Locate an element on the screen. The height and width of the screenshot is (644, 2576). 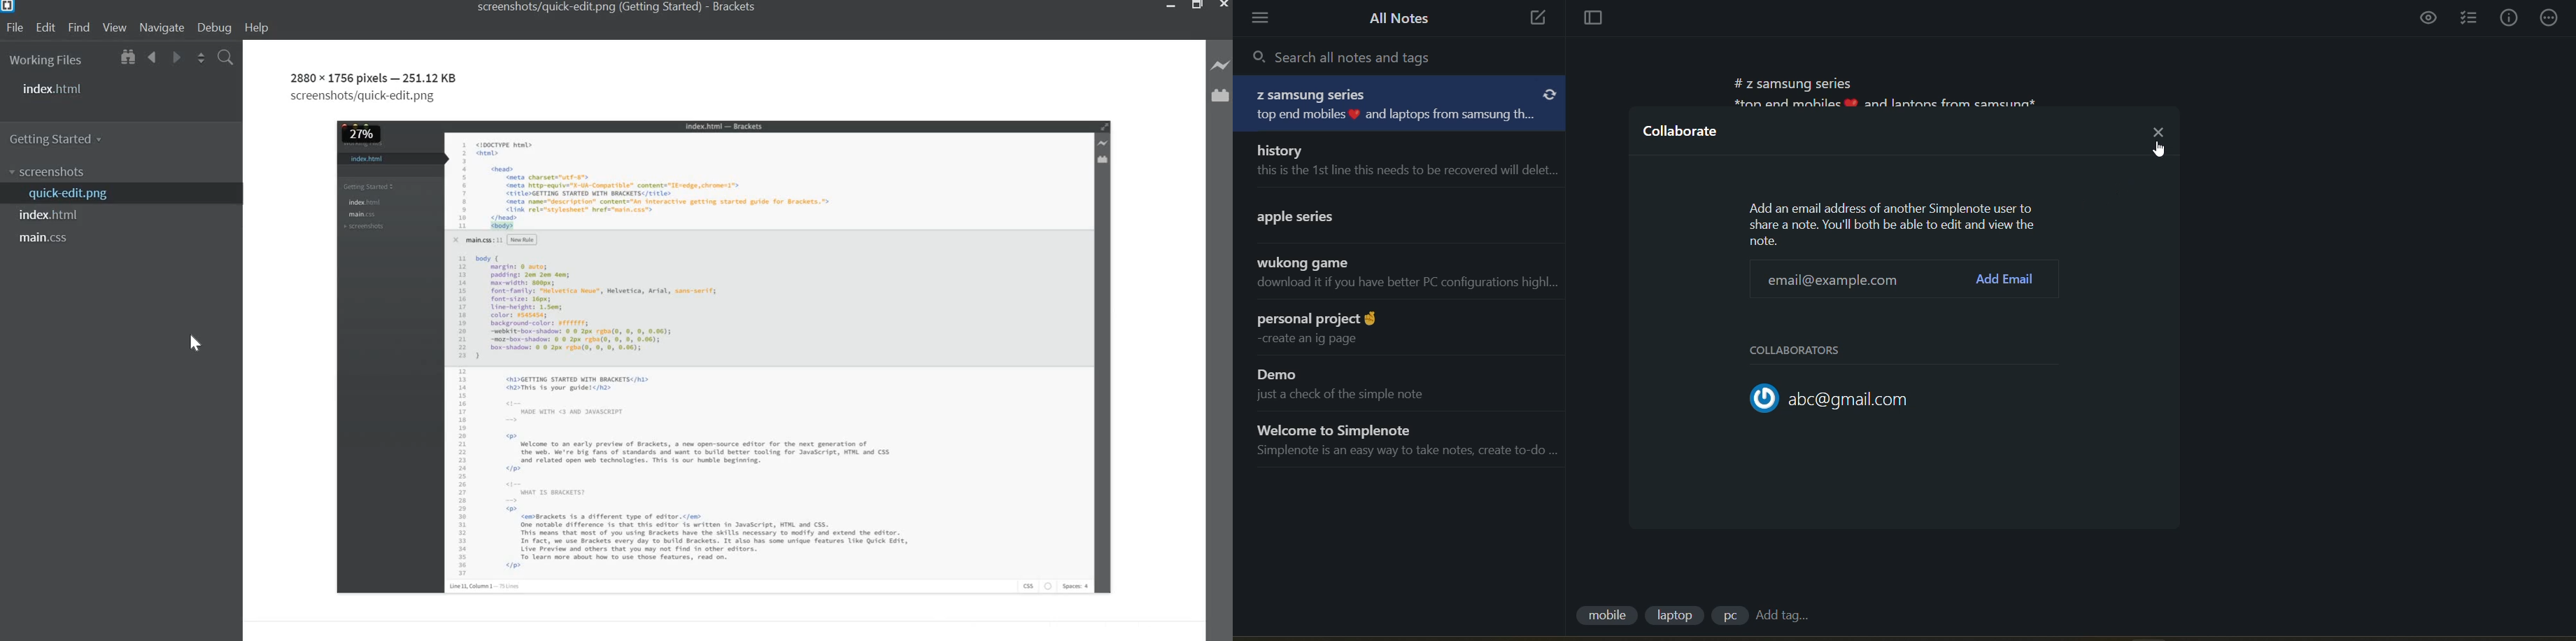
screenshots/quick-edit.png (Getting Started) - Brackets is located at coordinates (618, 6).